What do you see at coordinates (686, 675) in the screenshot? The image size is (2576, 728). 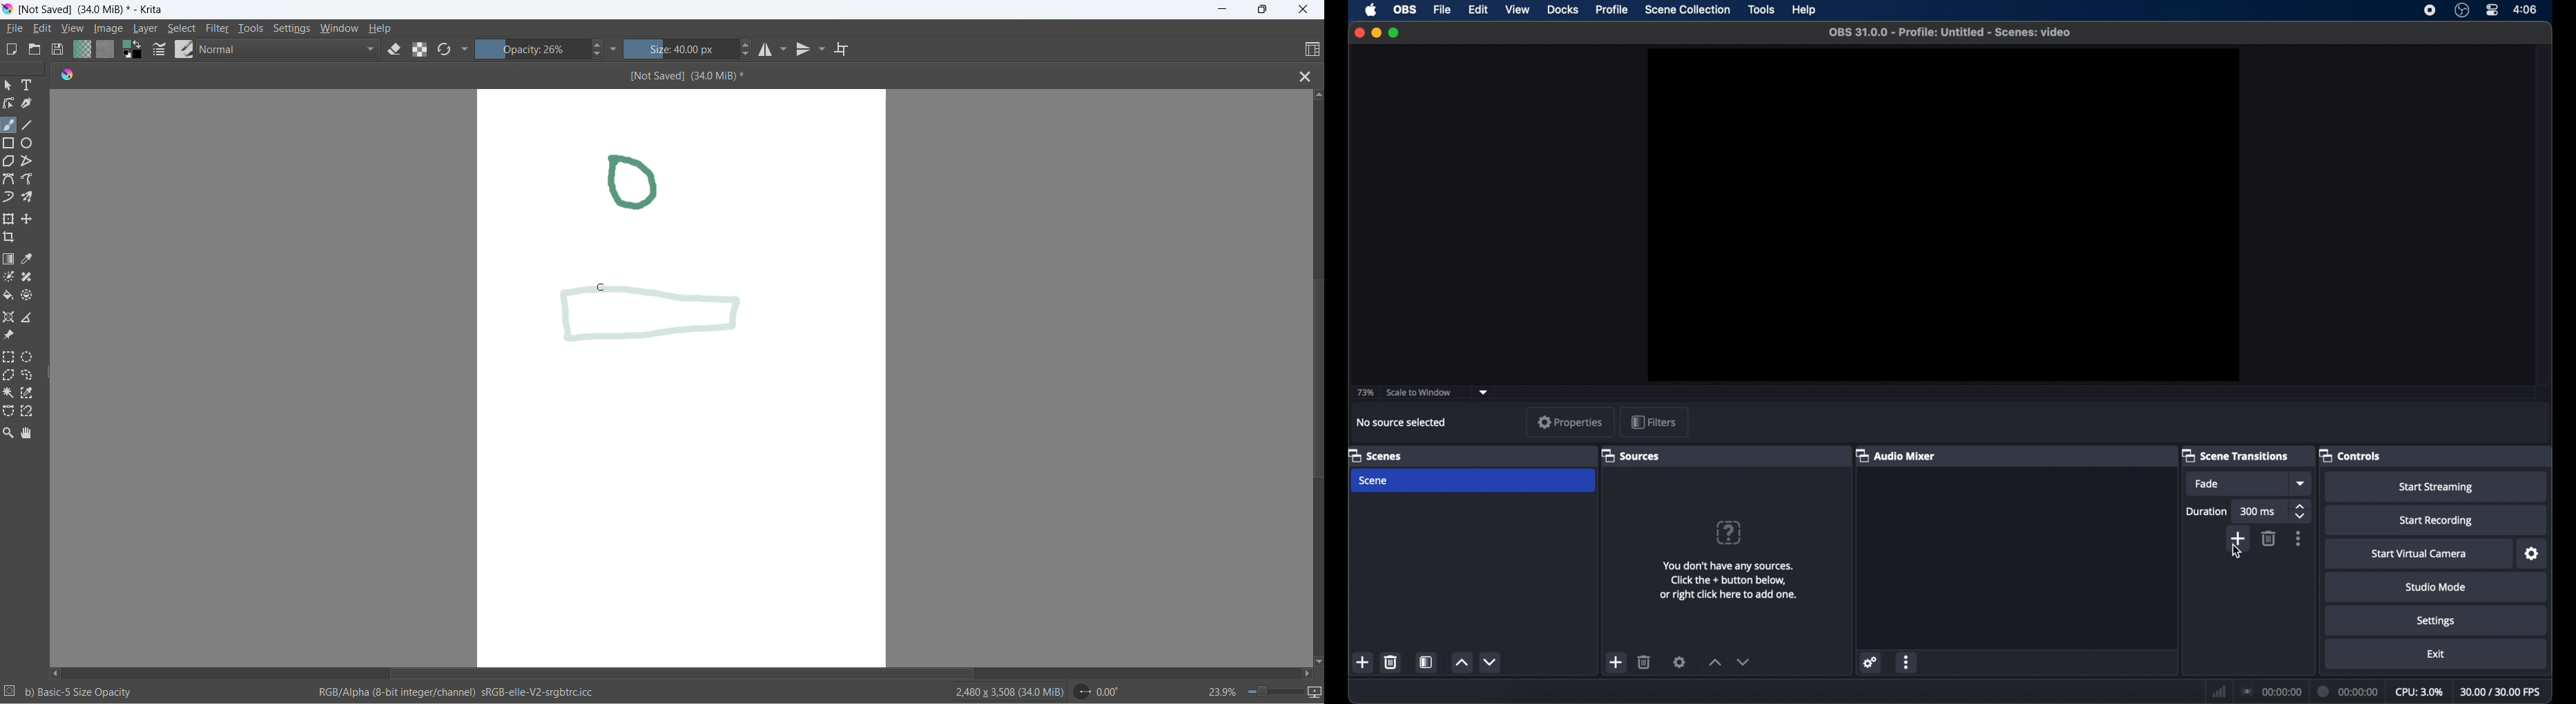 I see `horizontal scroll bar` at bounding box center [686, 675].